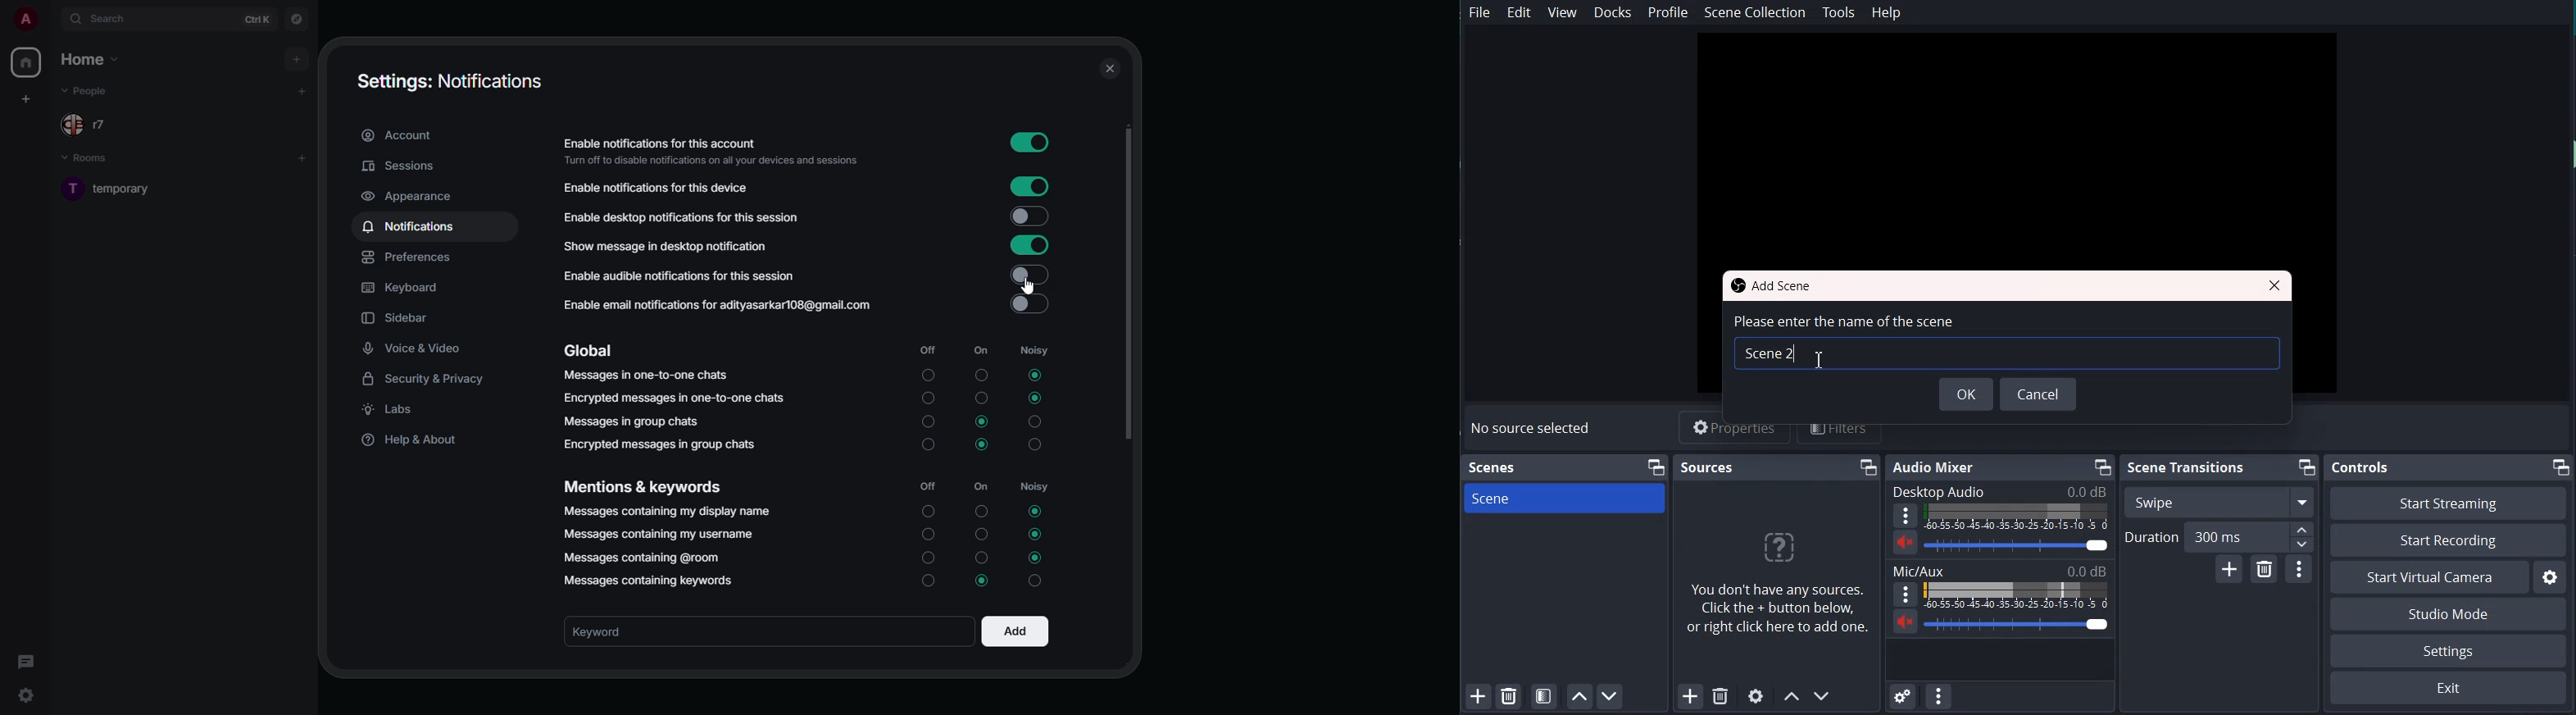 This screenshot has width=2576, height=728. Describe the element at coordinates (2101, 467) in the screenshot. I see `Maximize` at that location.